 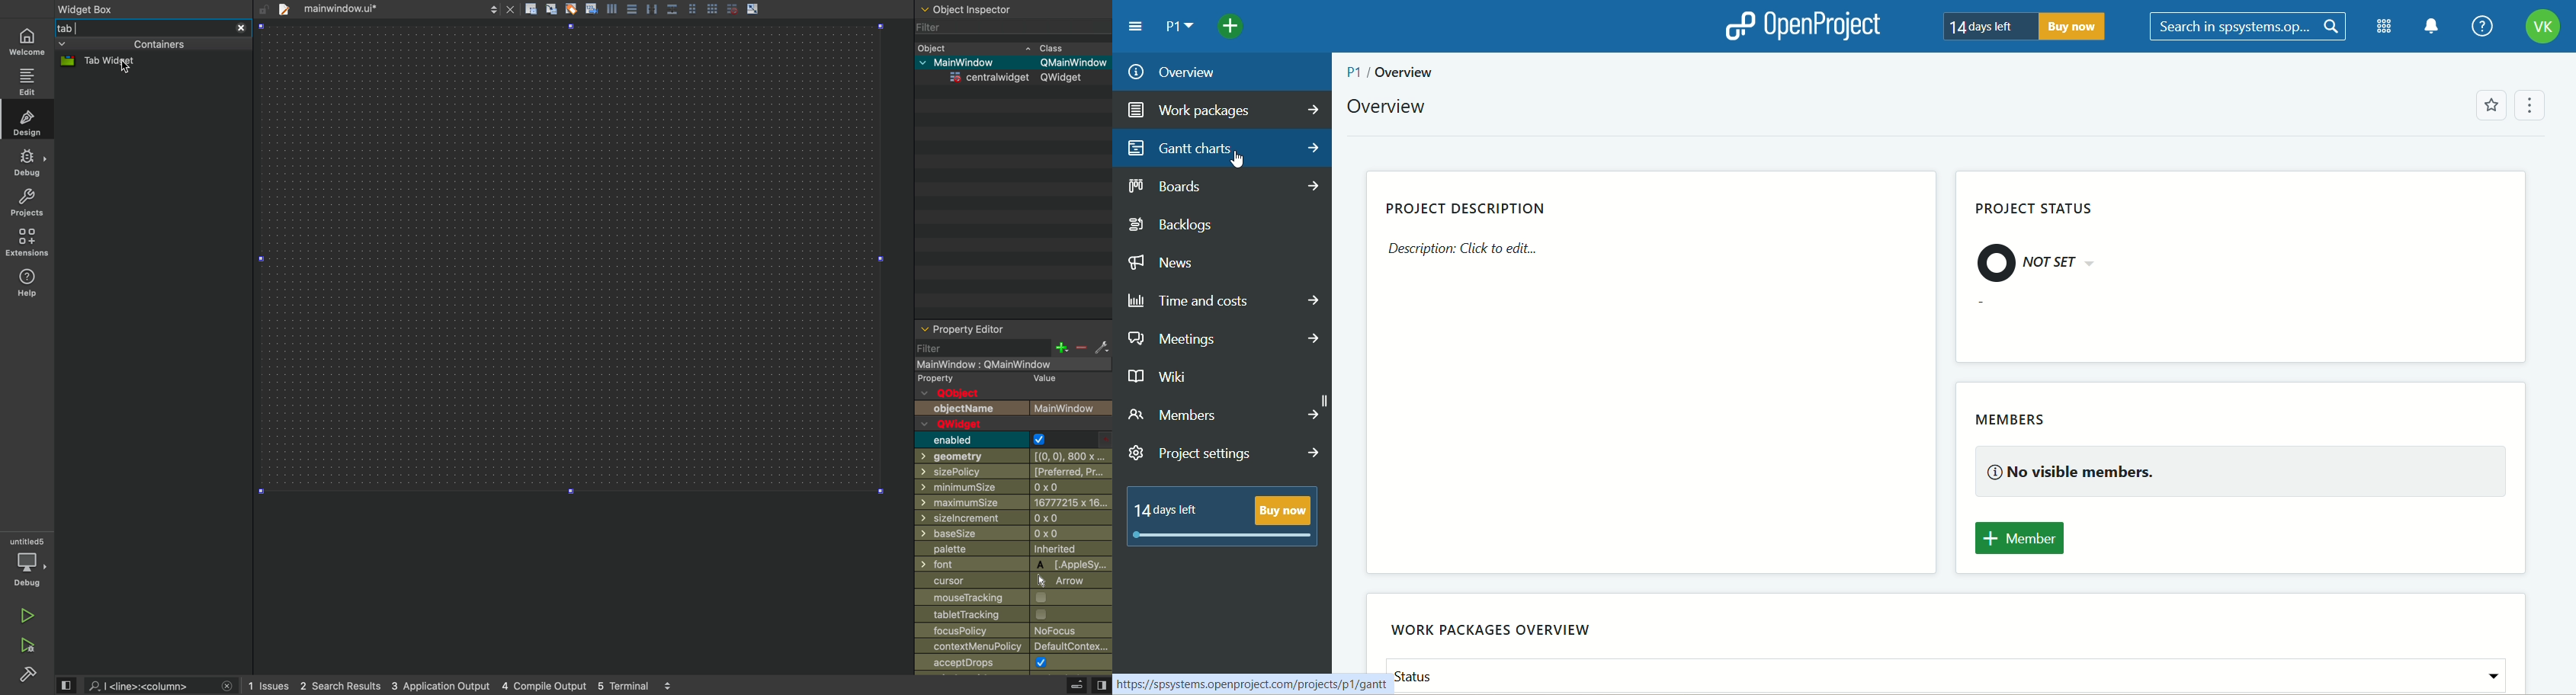 I want to click on insert text , so click(x=591, y=8).